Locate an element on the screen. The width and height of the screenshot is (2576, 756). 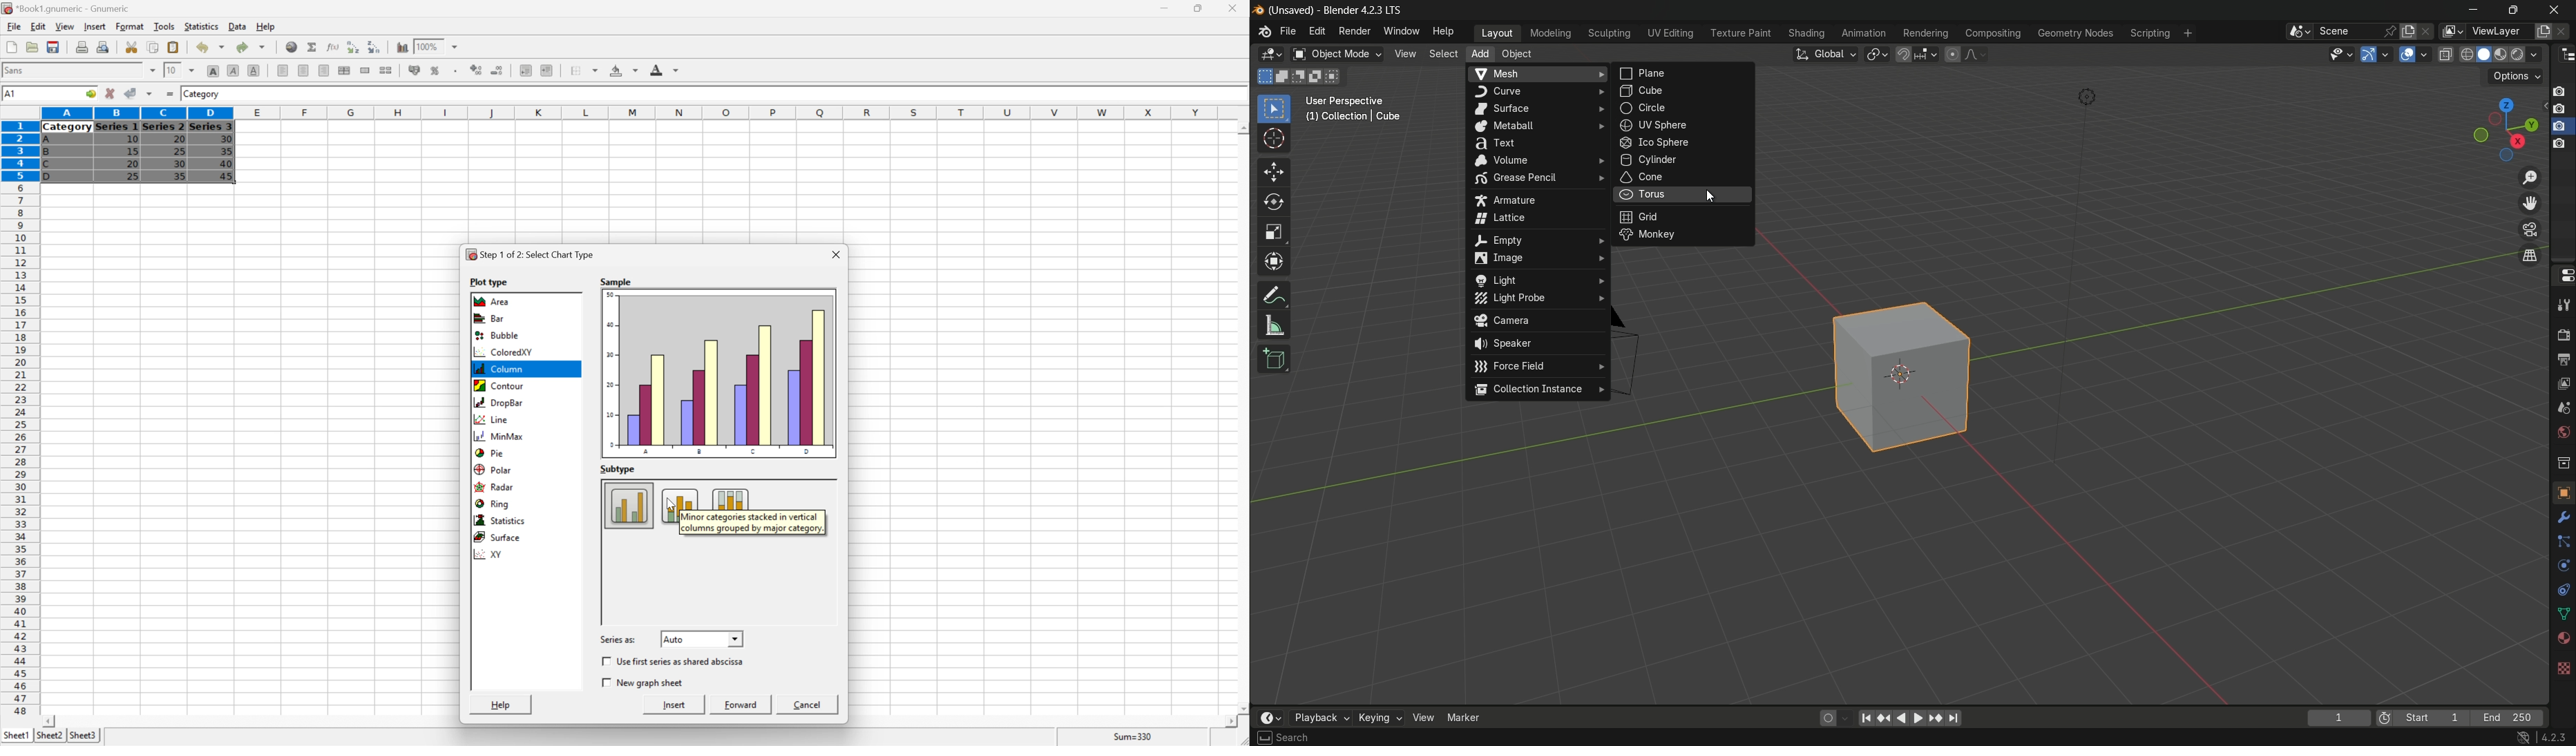
ico sphere is located at coordinates (1683, 143).